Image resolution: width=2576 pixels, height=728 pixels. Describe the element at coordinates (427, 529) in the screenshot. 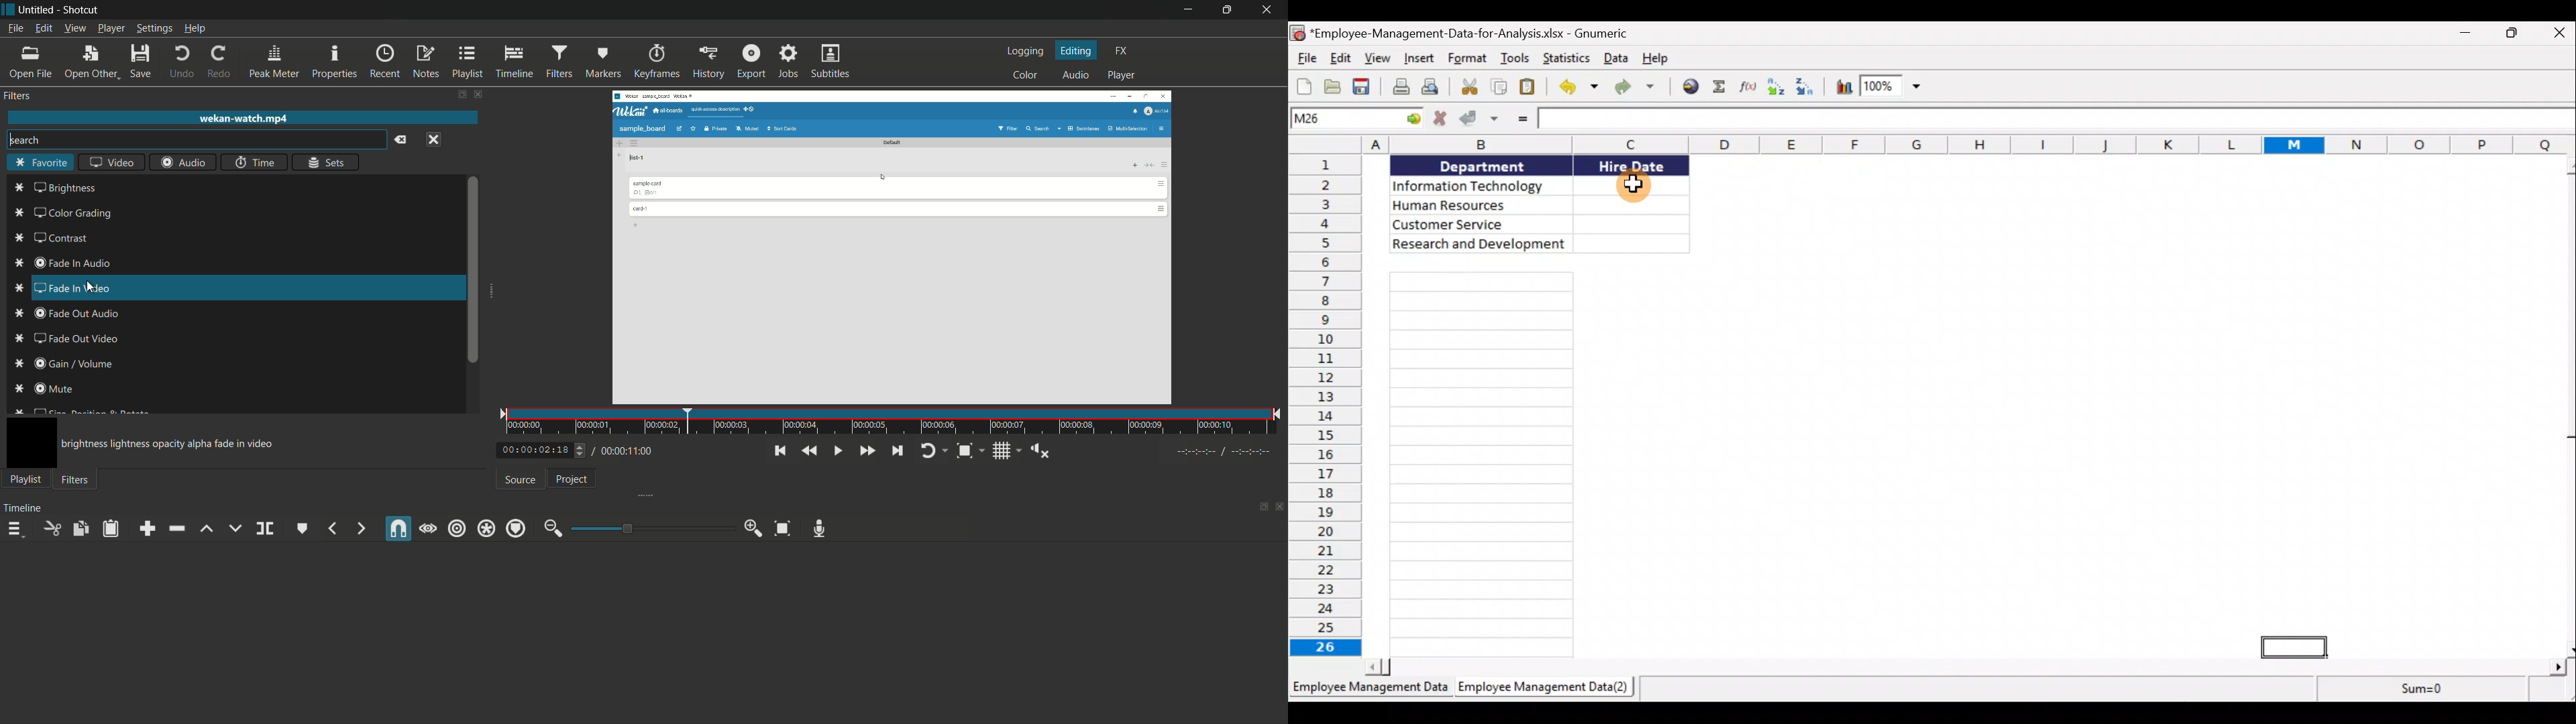

I see `scrub while dragging` at that location.